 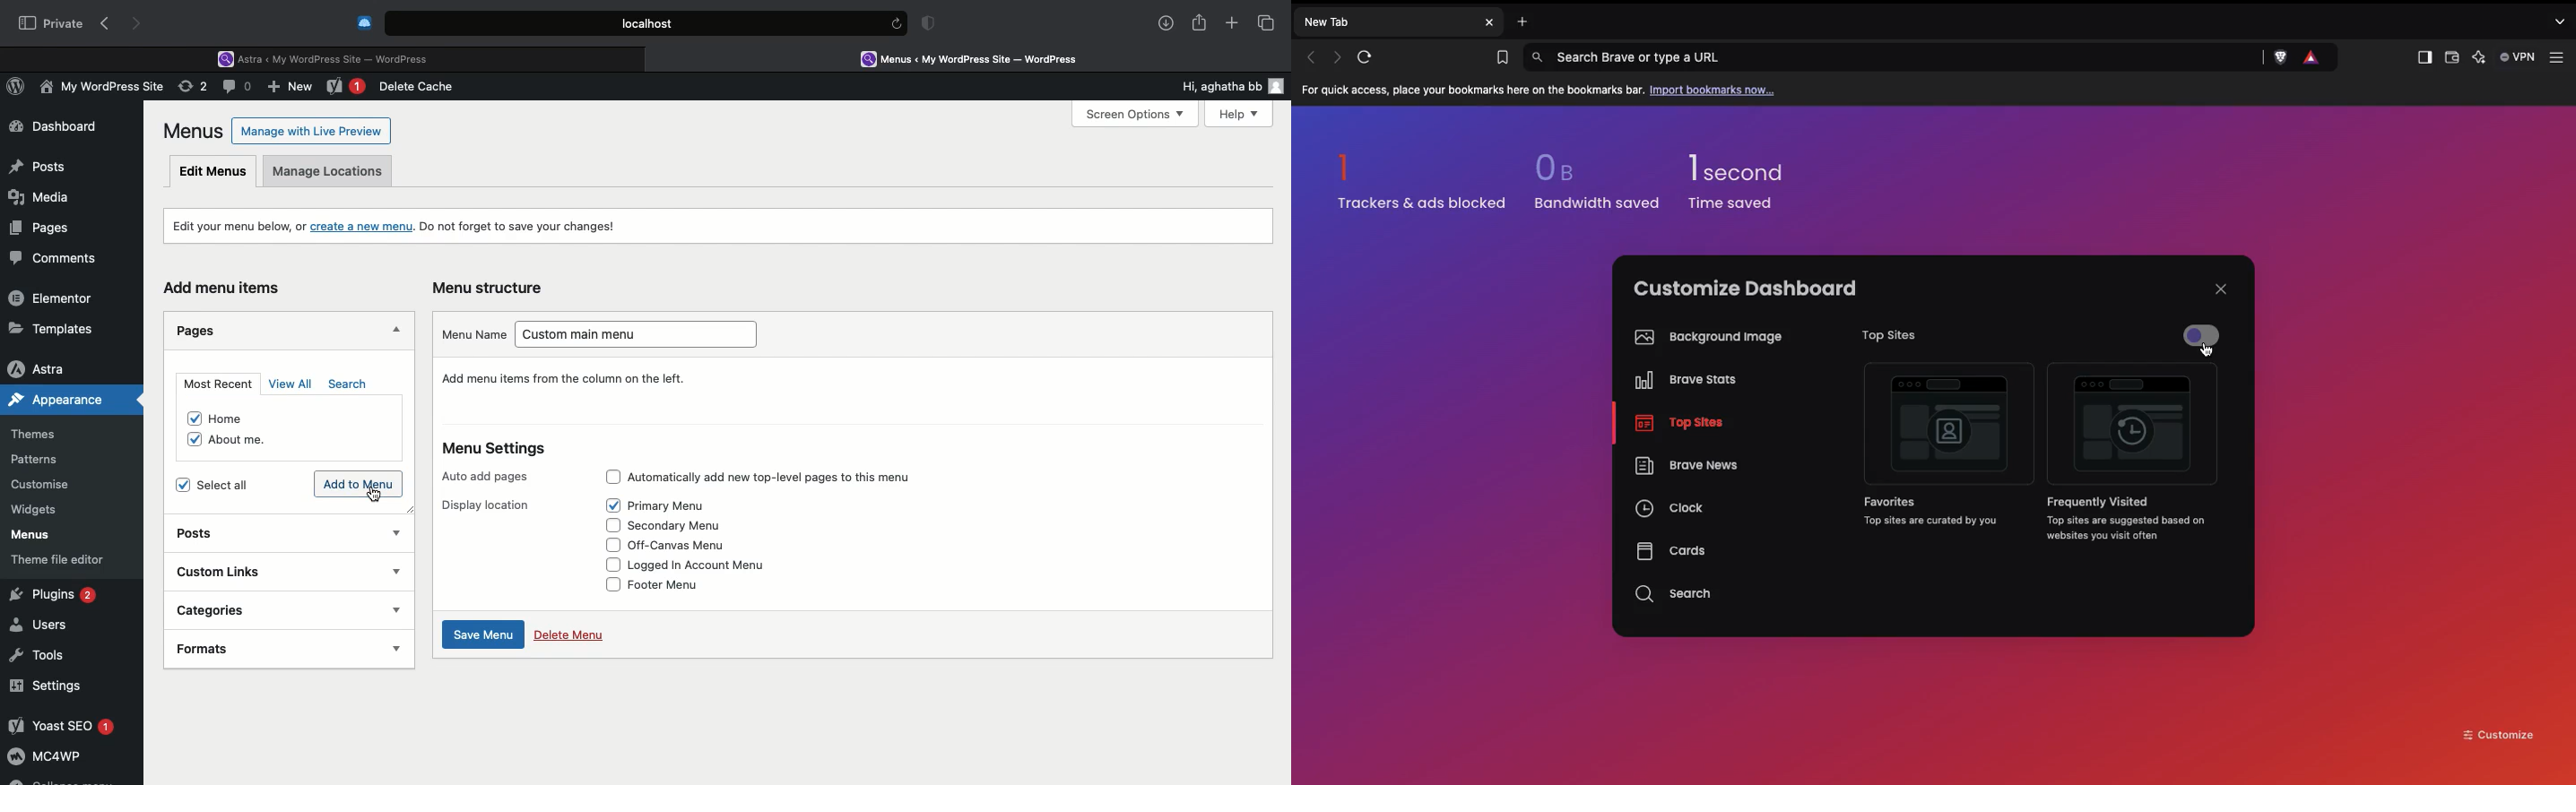 What do you see at coordinates (580, 378) in the screenshot?
I see `Give your menu a name, then click Create Menu` at bounding box center [580, 378].